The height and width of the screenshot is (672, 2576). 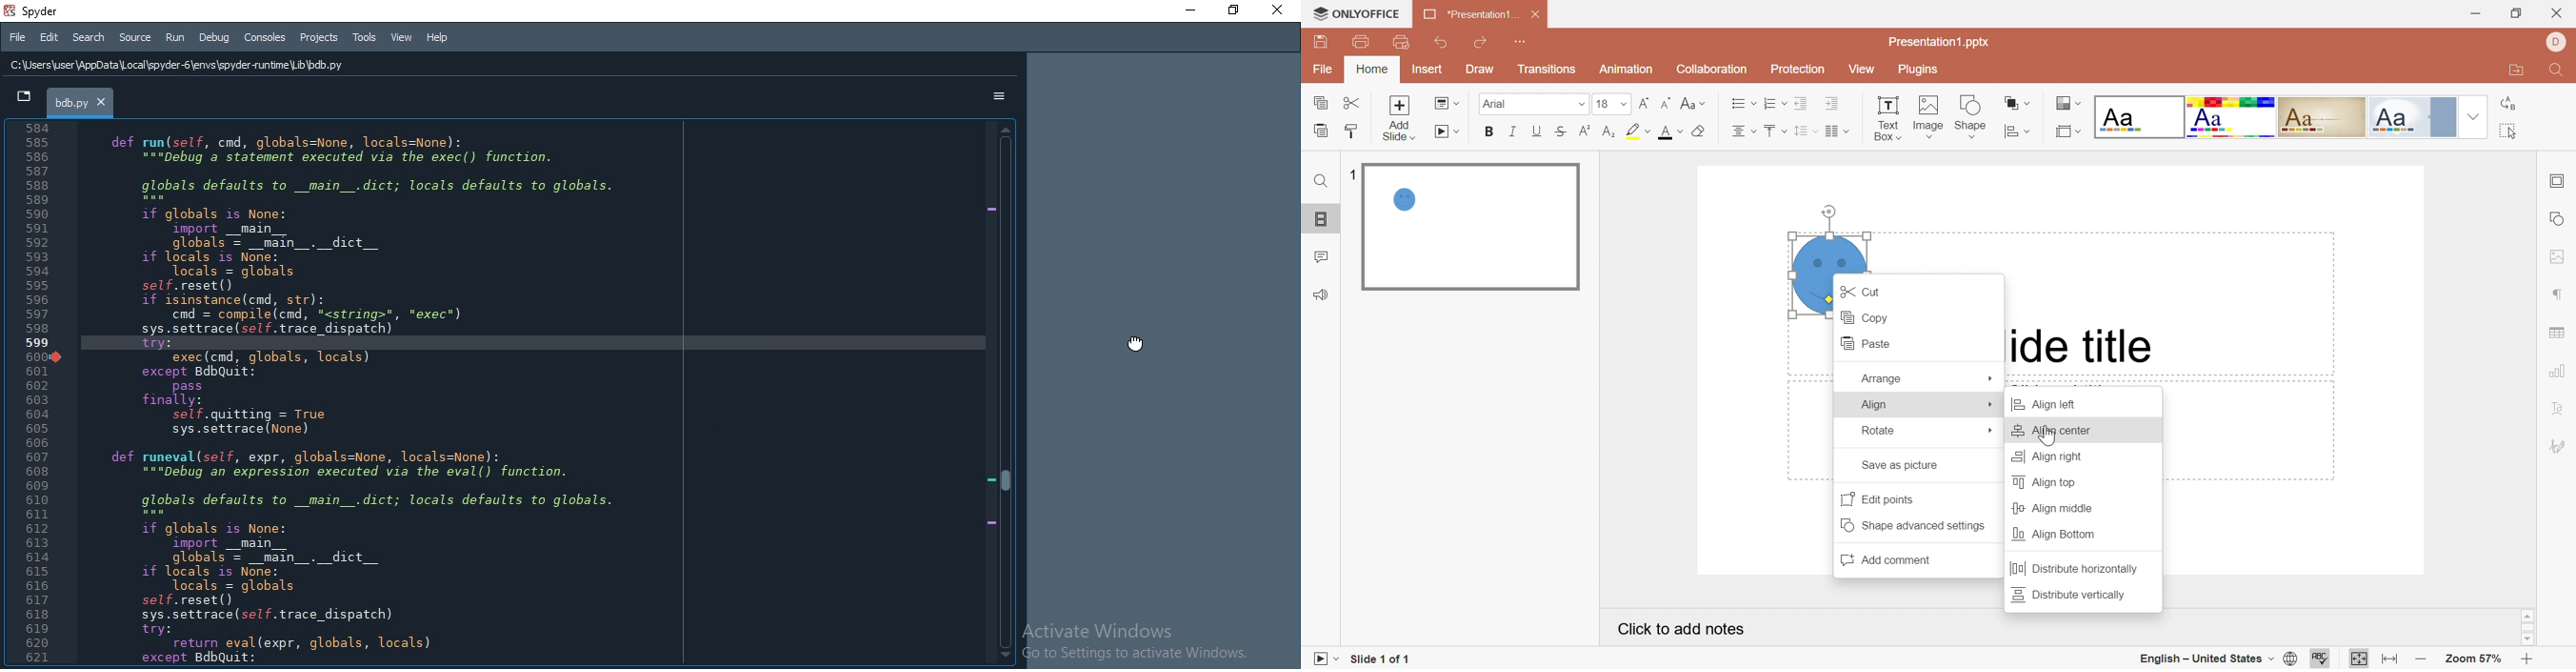 I want to click on Add comment, so click(x=1892, y=561).